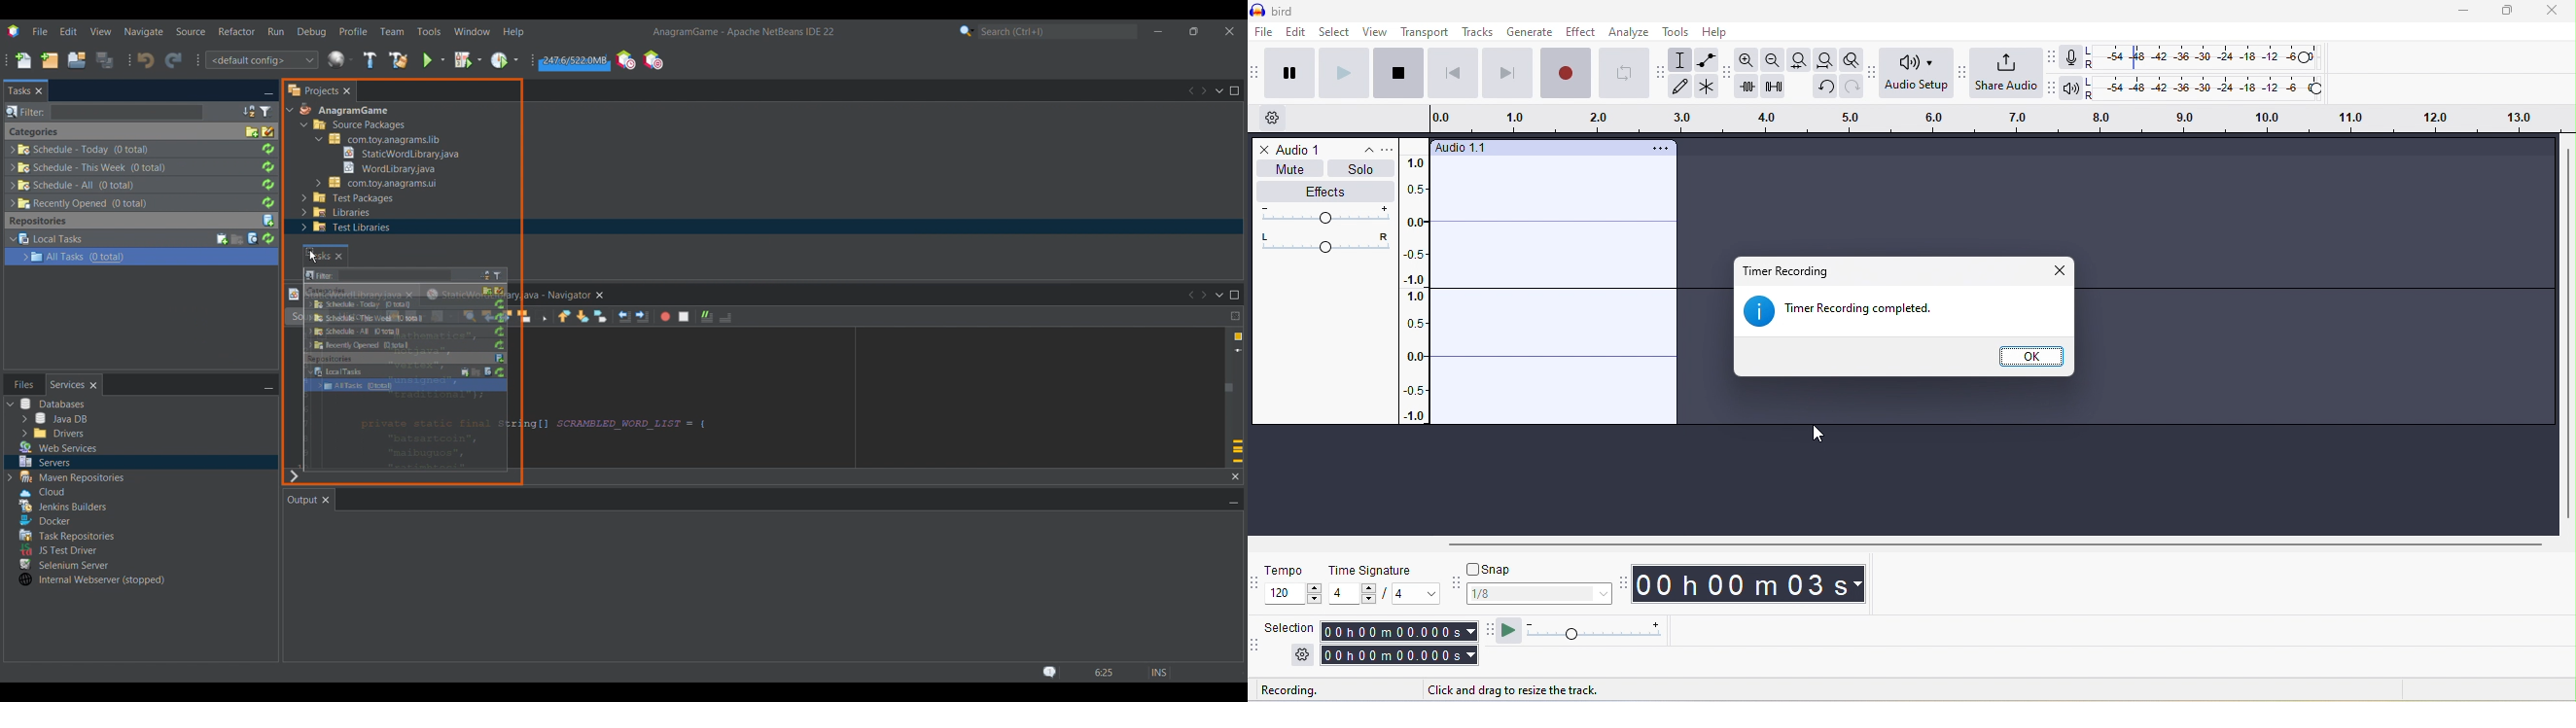 Image resolution: width=2576 pixels, height=728 pixels. I want to click on timer recording completed, so click(1853, 312).